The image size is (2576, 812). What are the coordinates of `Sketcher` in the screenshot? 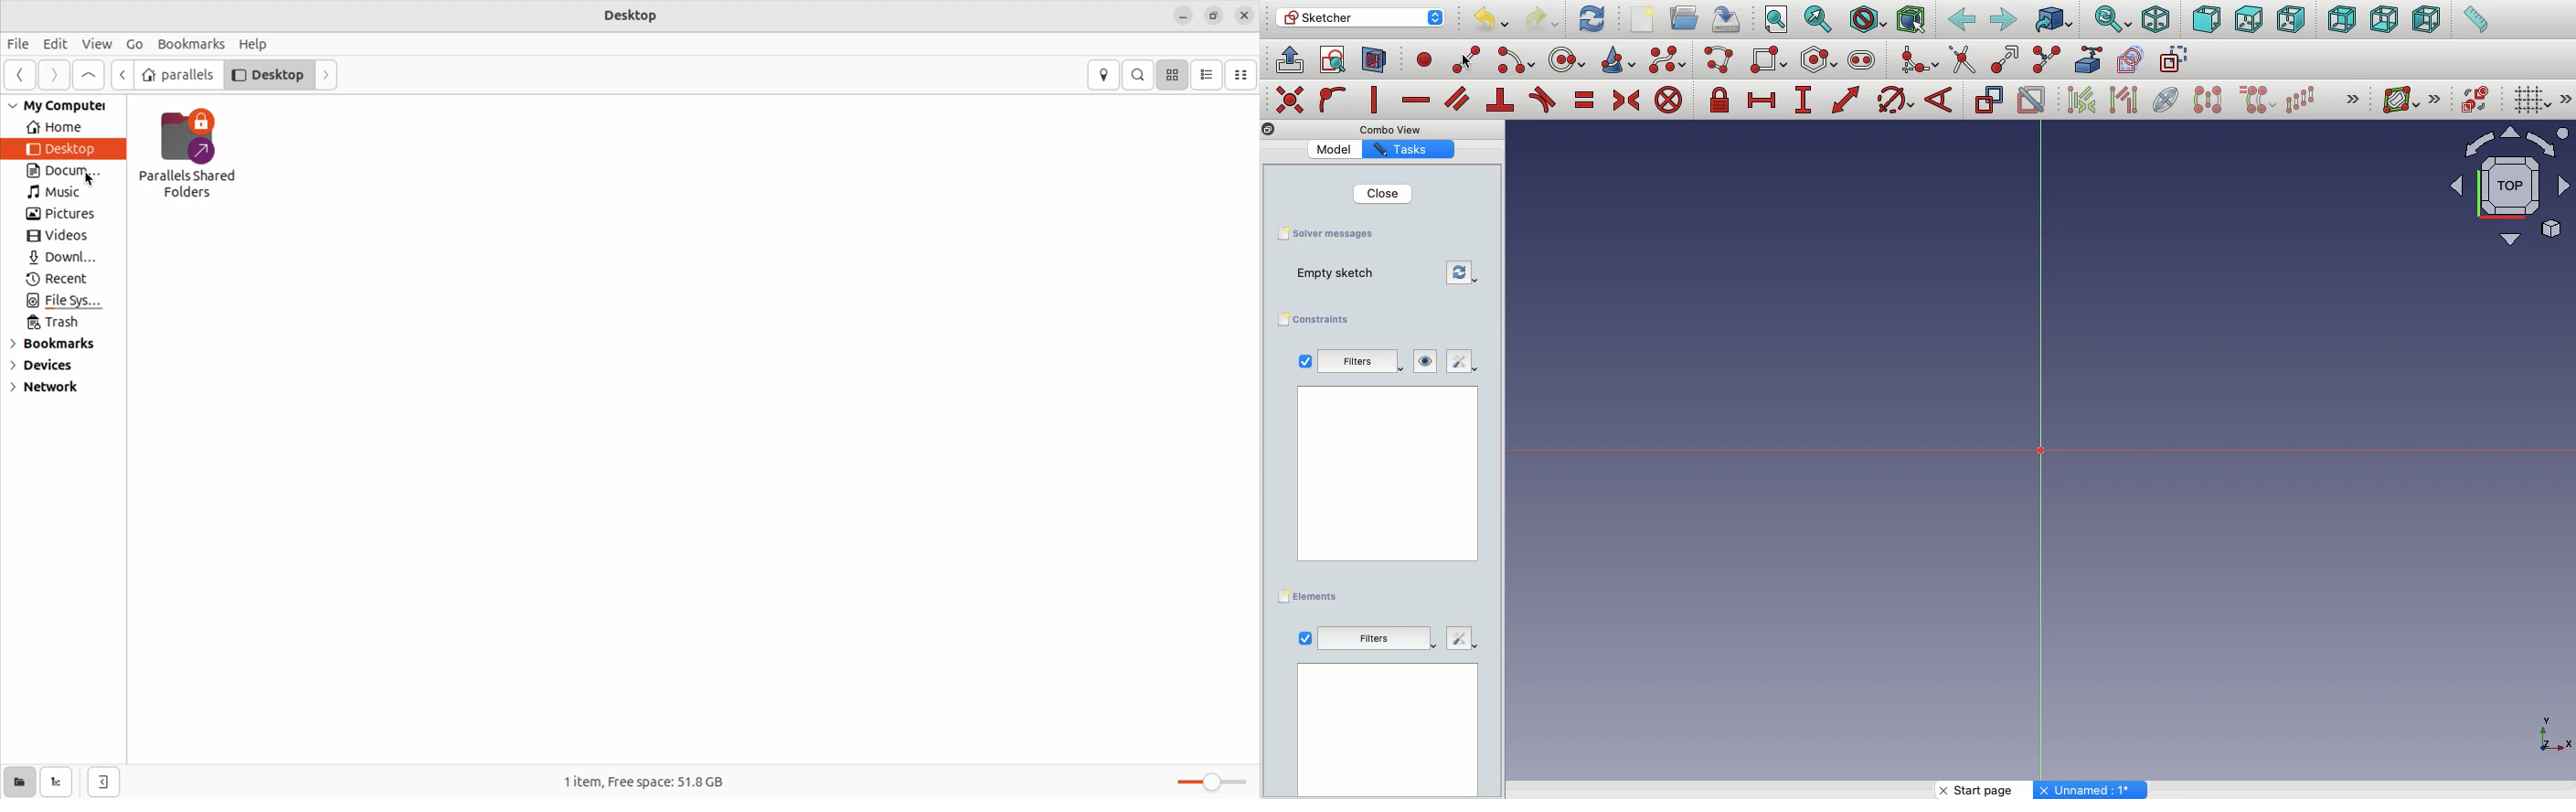 It's located at (1361, 18).